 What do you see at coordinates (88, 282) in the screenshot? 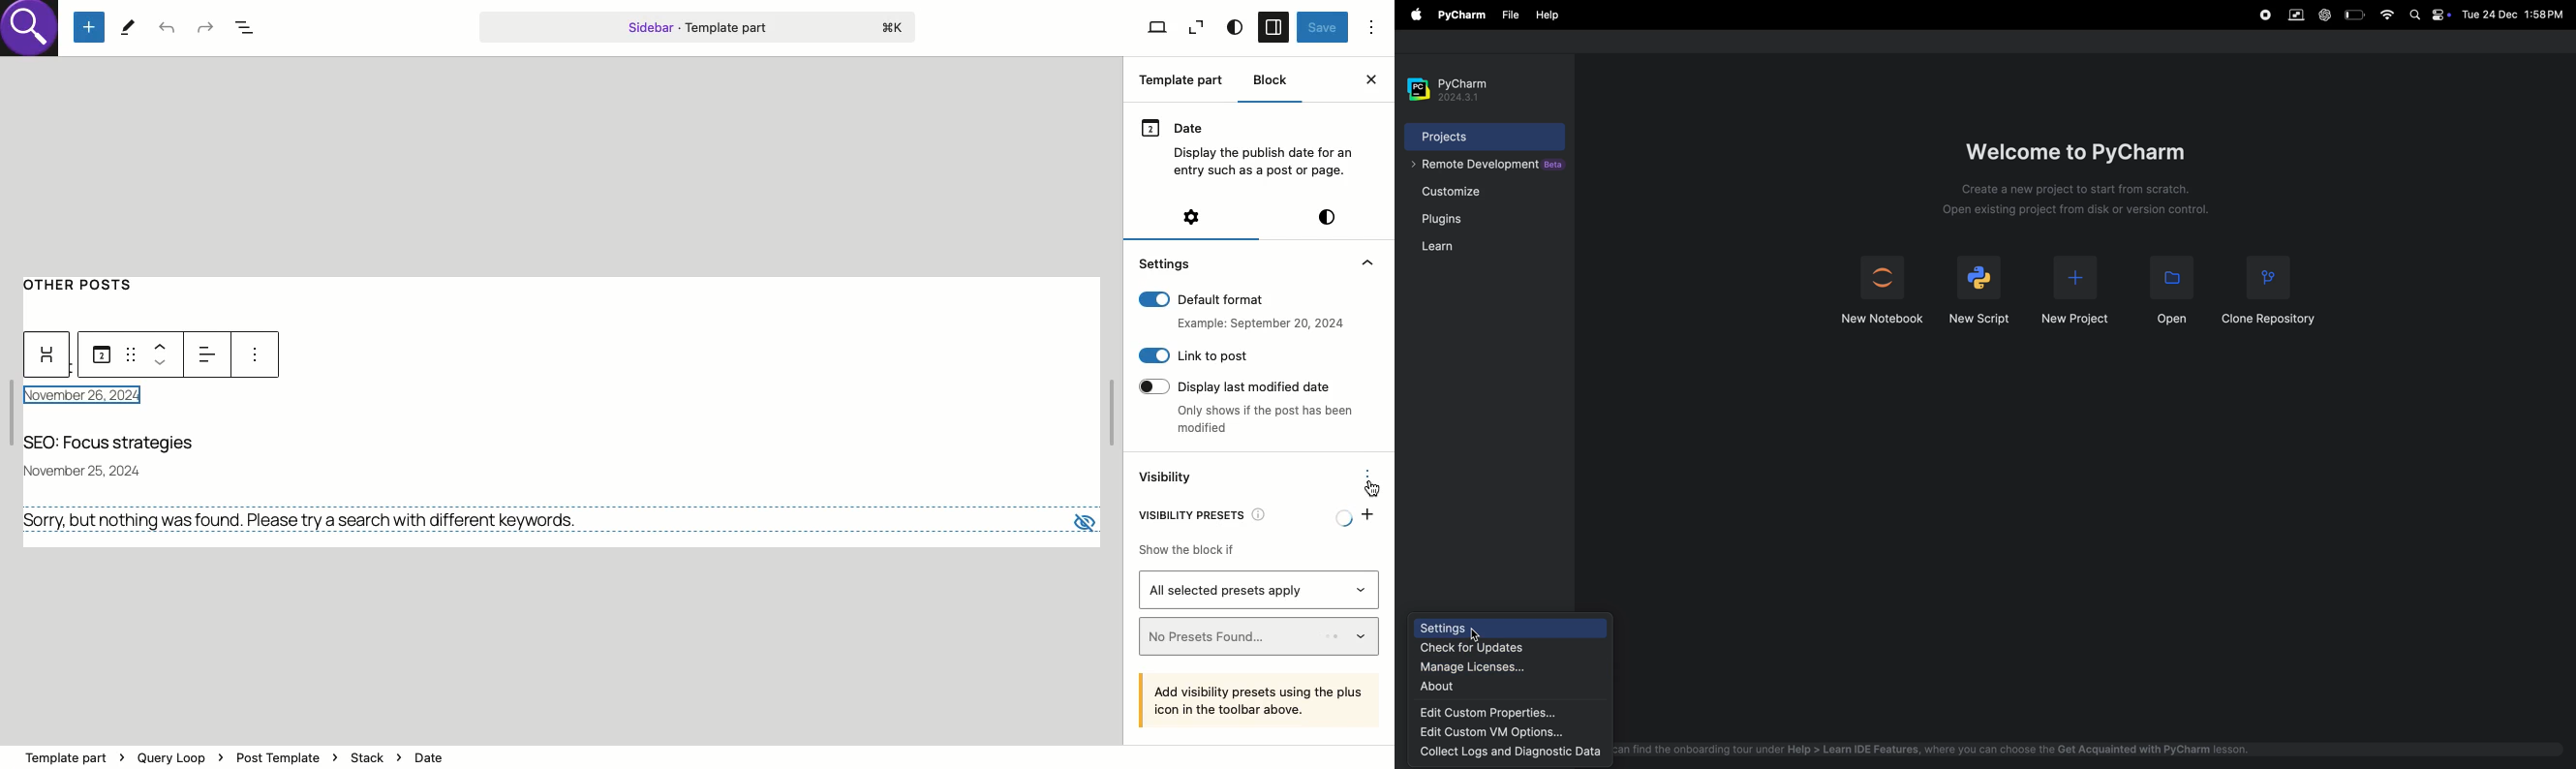
I see `Other posts` at bounding box center [88, 282].